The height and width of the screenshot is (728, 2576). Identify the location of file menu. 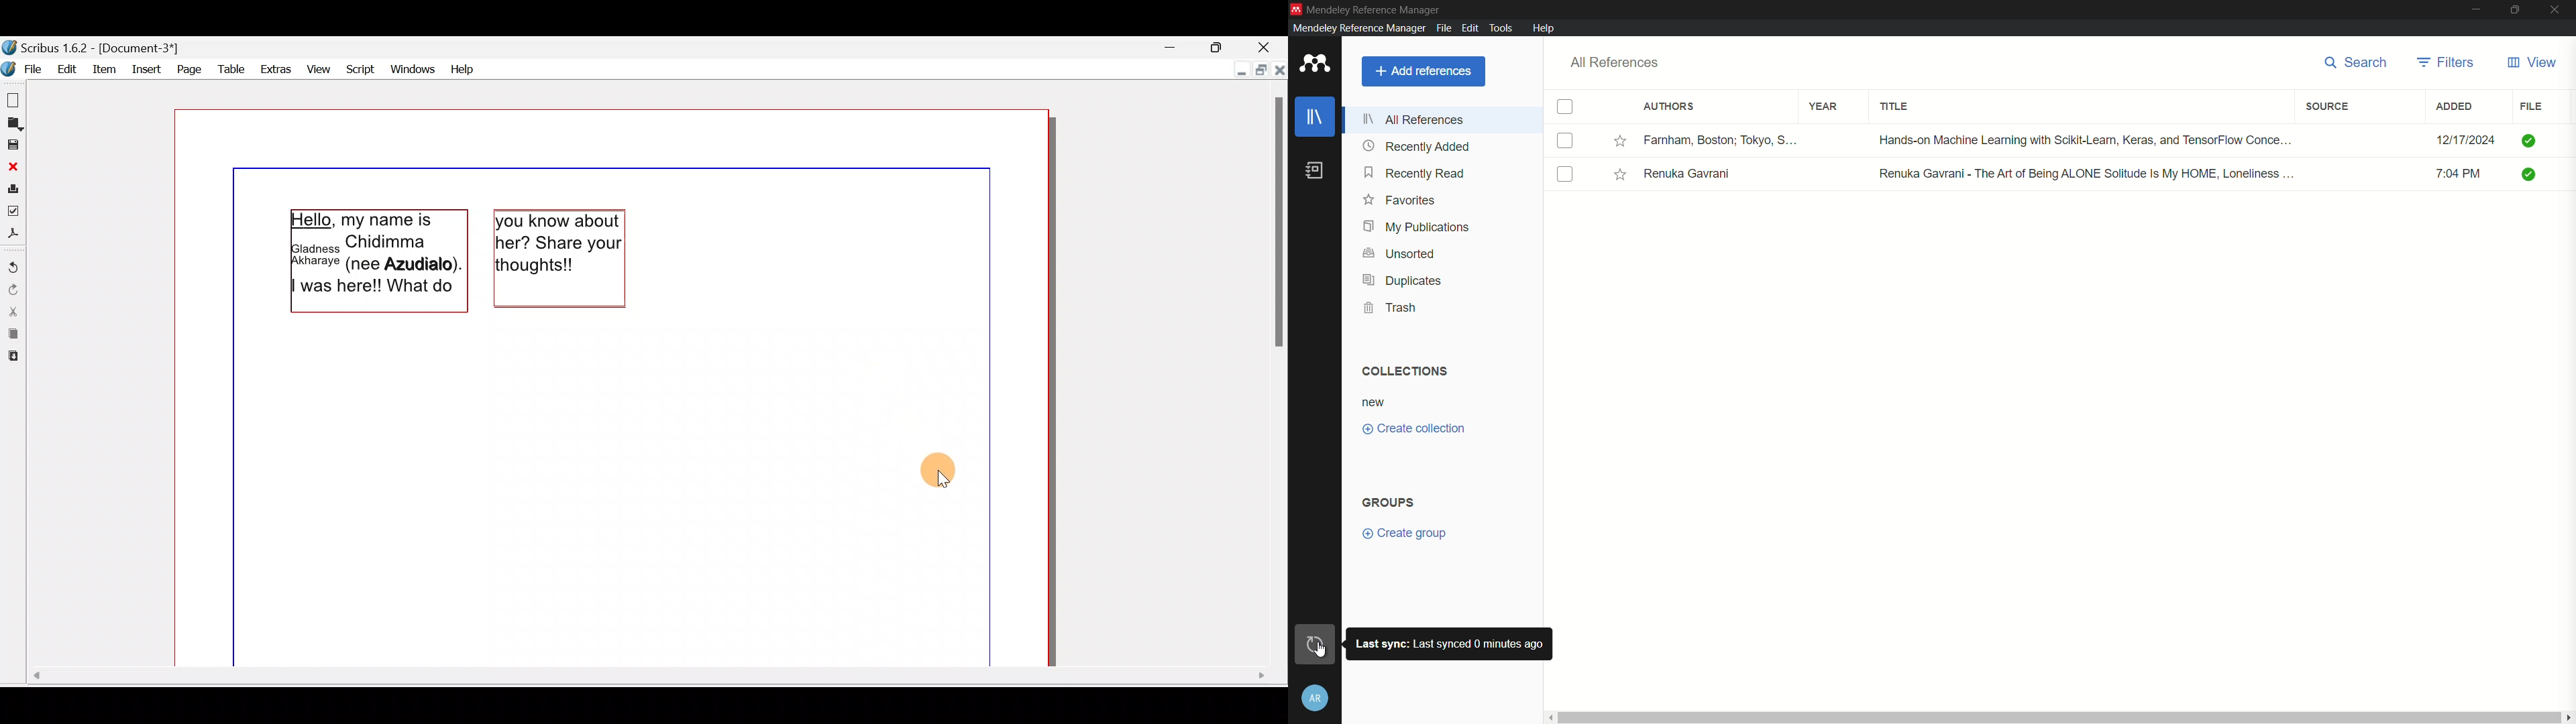
(1442, 27).